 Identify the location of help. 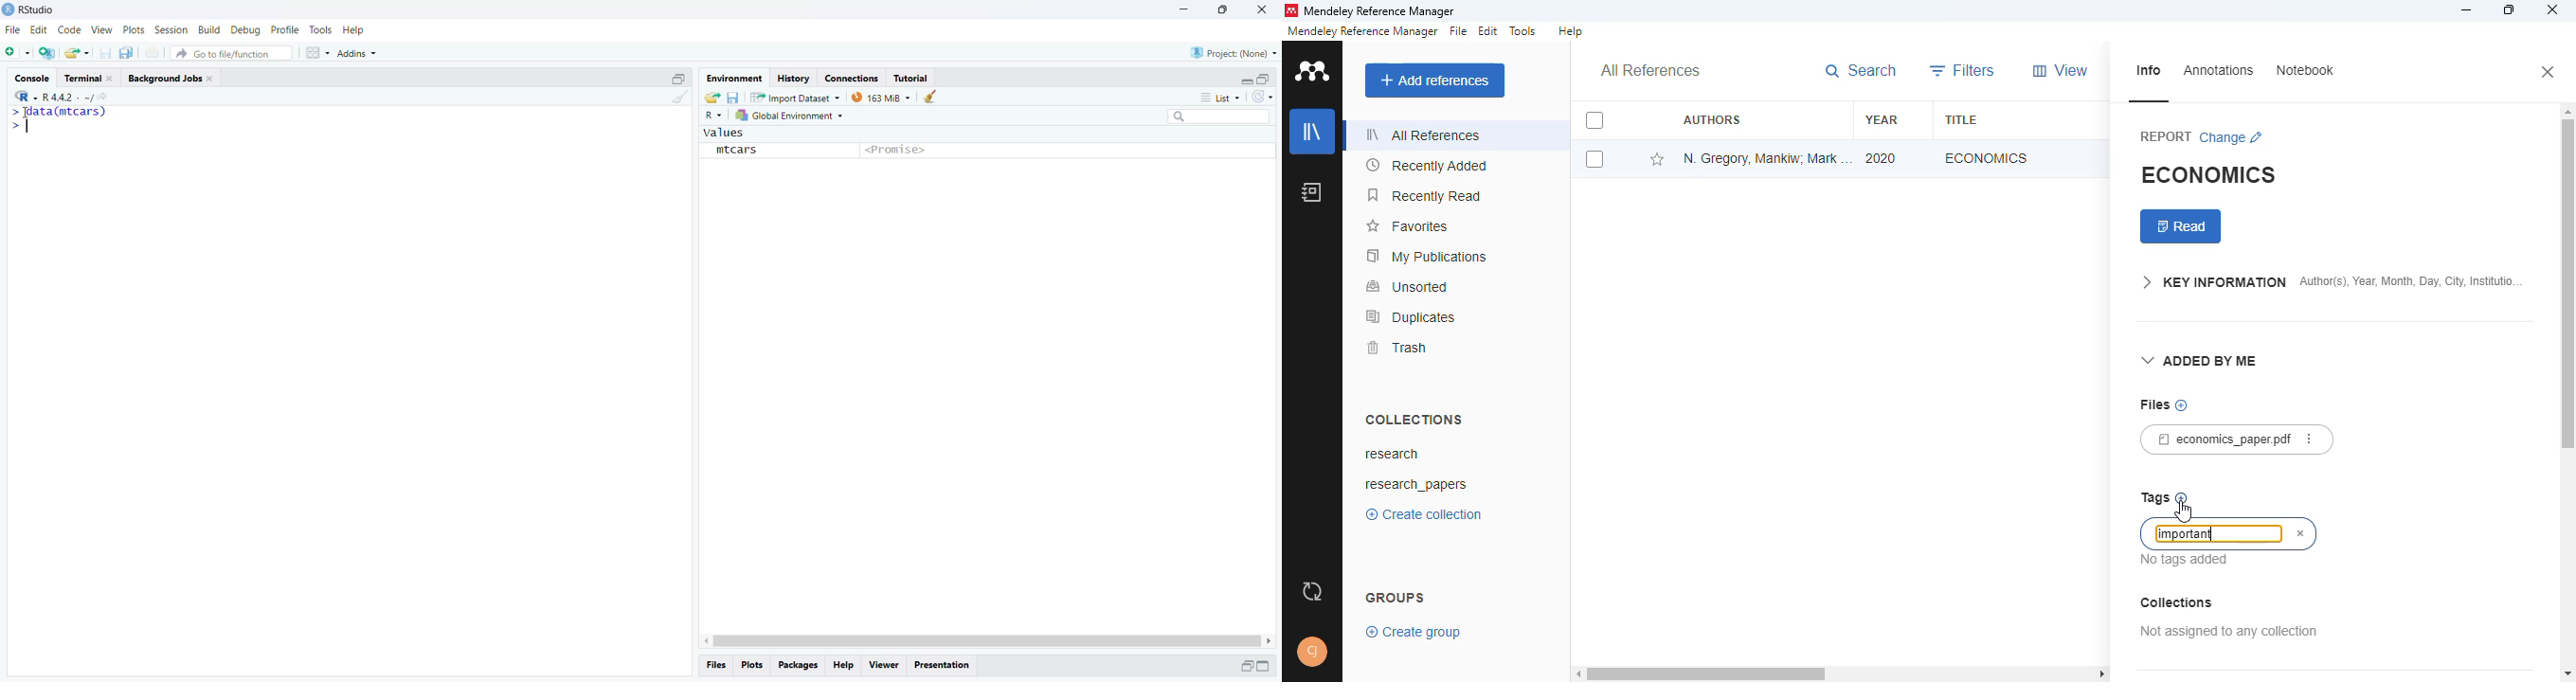
(1570, 31).